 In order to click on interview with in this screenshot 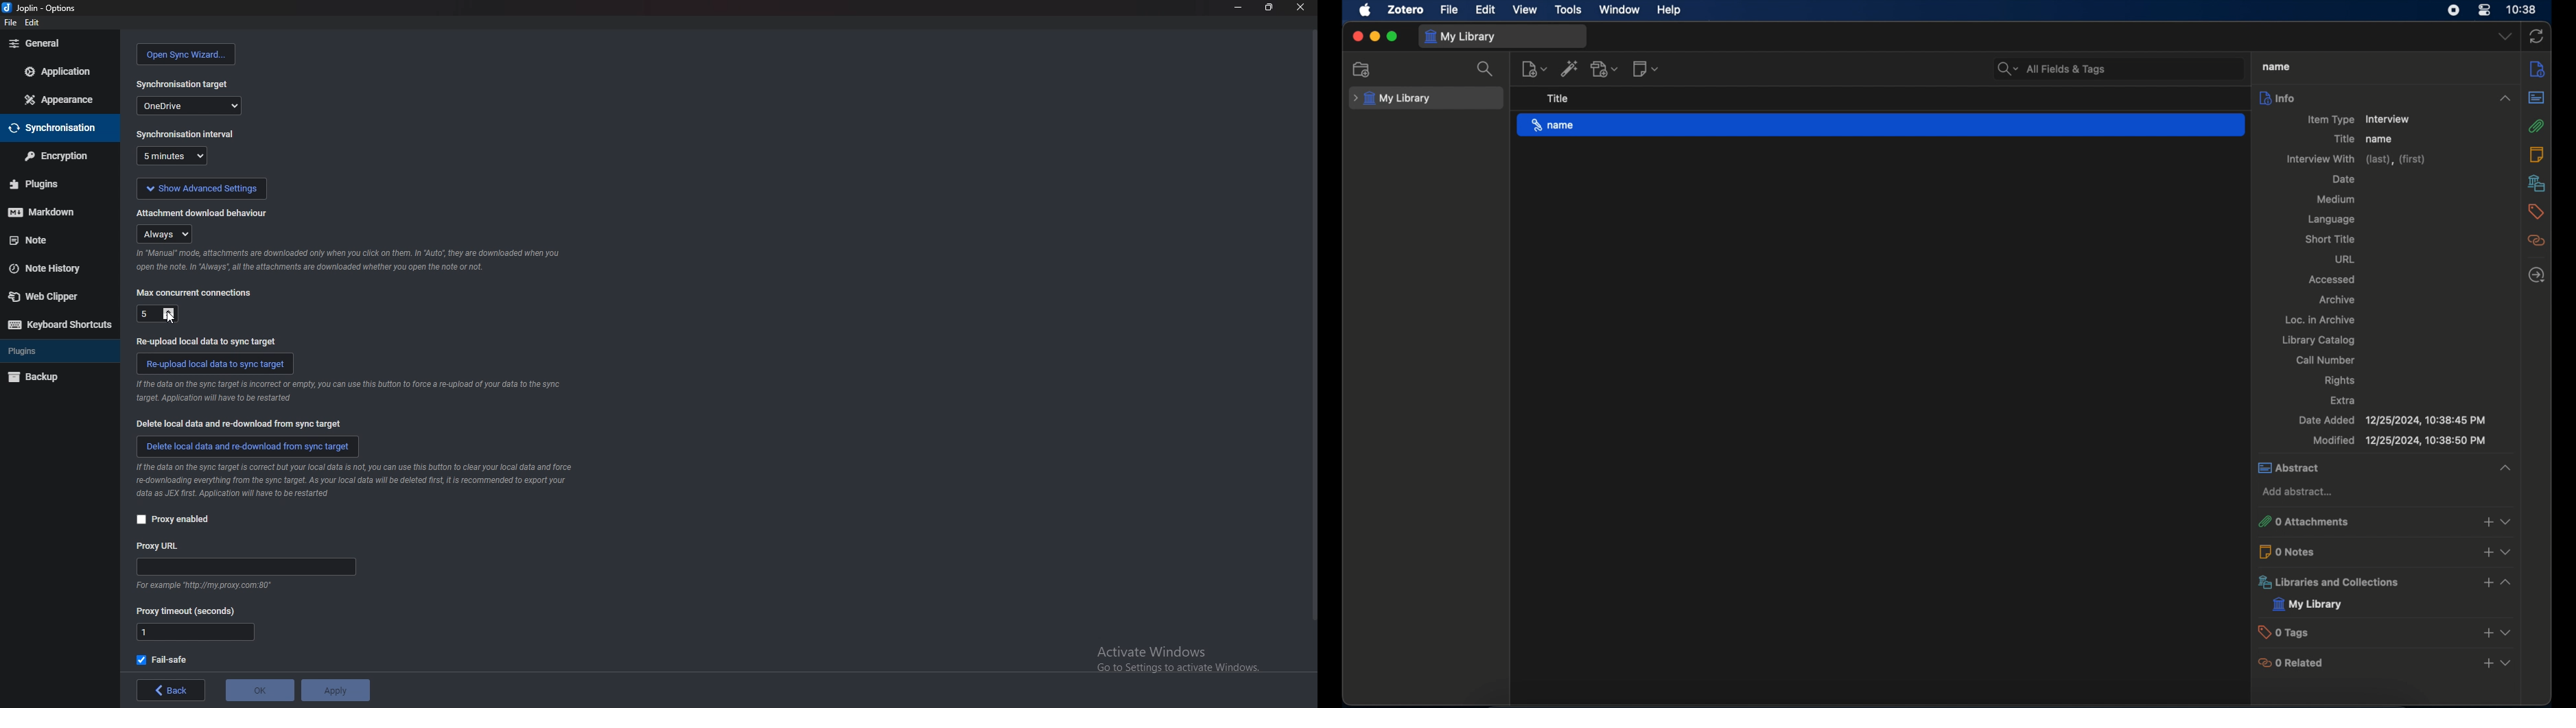, I will do `click(2355, 159)`.